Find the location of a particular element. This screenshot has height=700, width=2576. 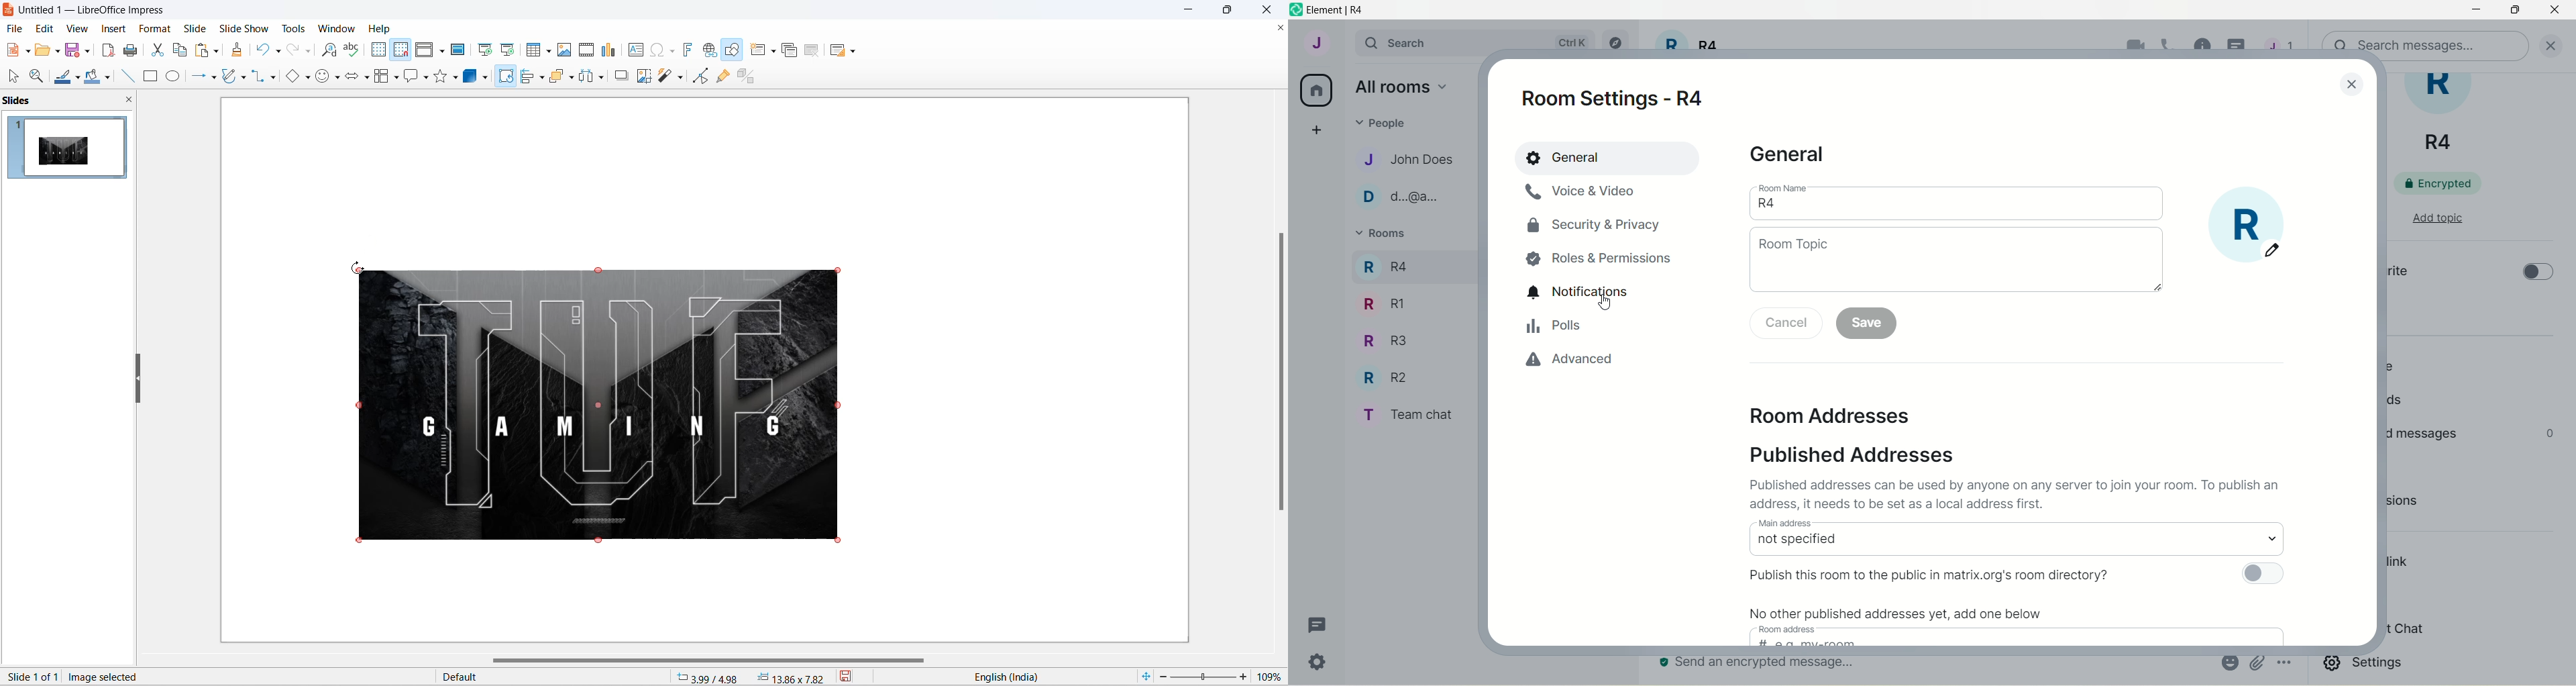

slides and close slide is located at coordinates (71, 101).